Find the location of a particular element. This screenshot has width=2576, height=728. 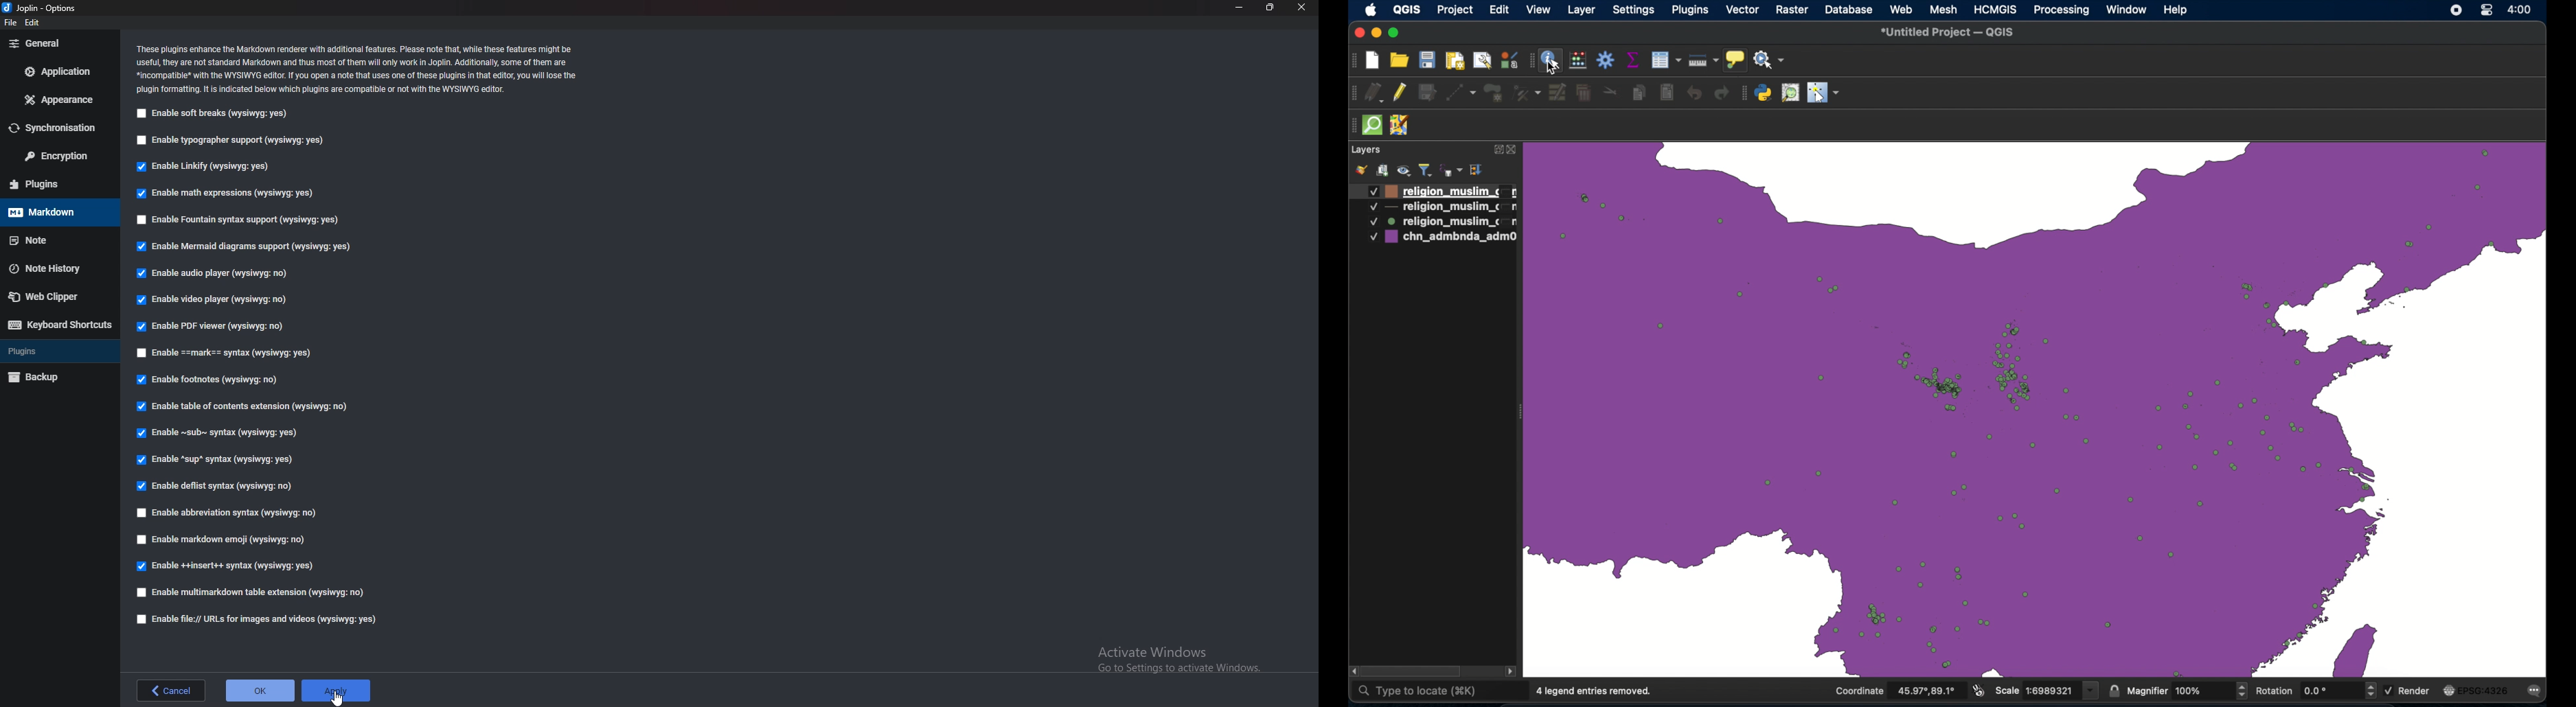

raster is located at coordinates (1791, 9).